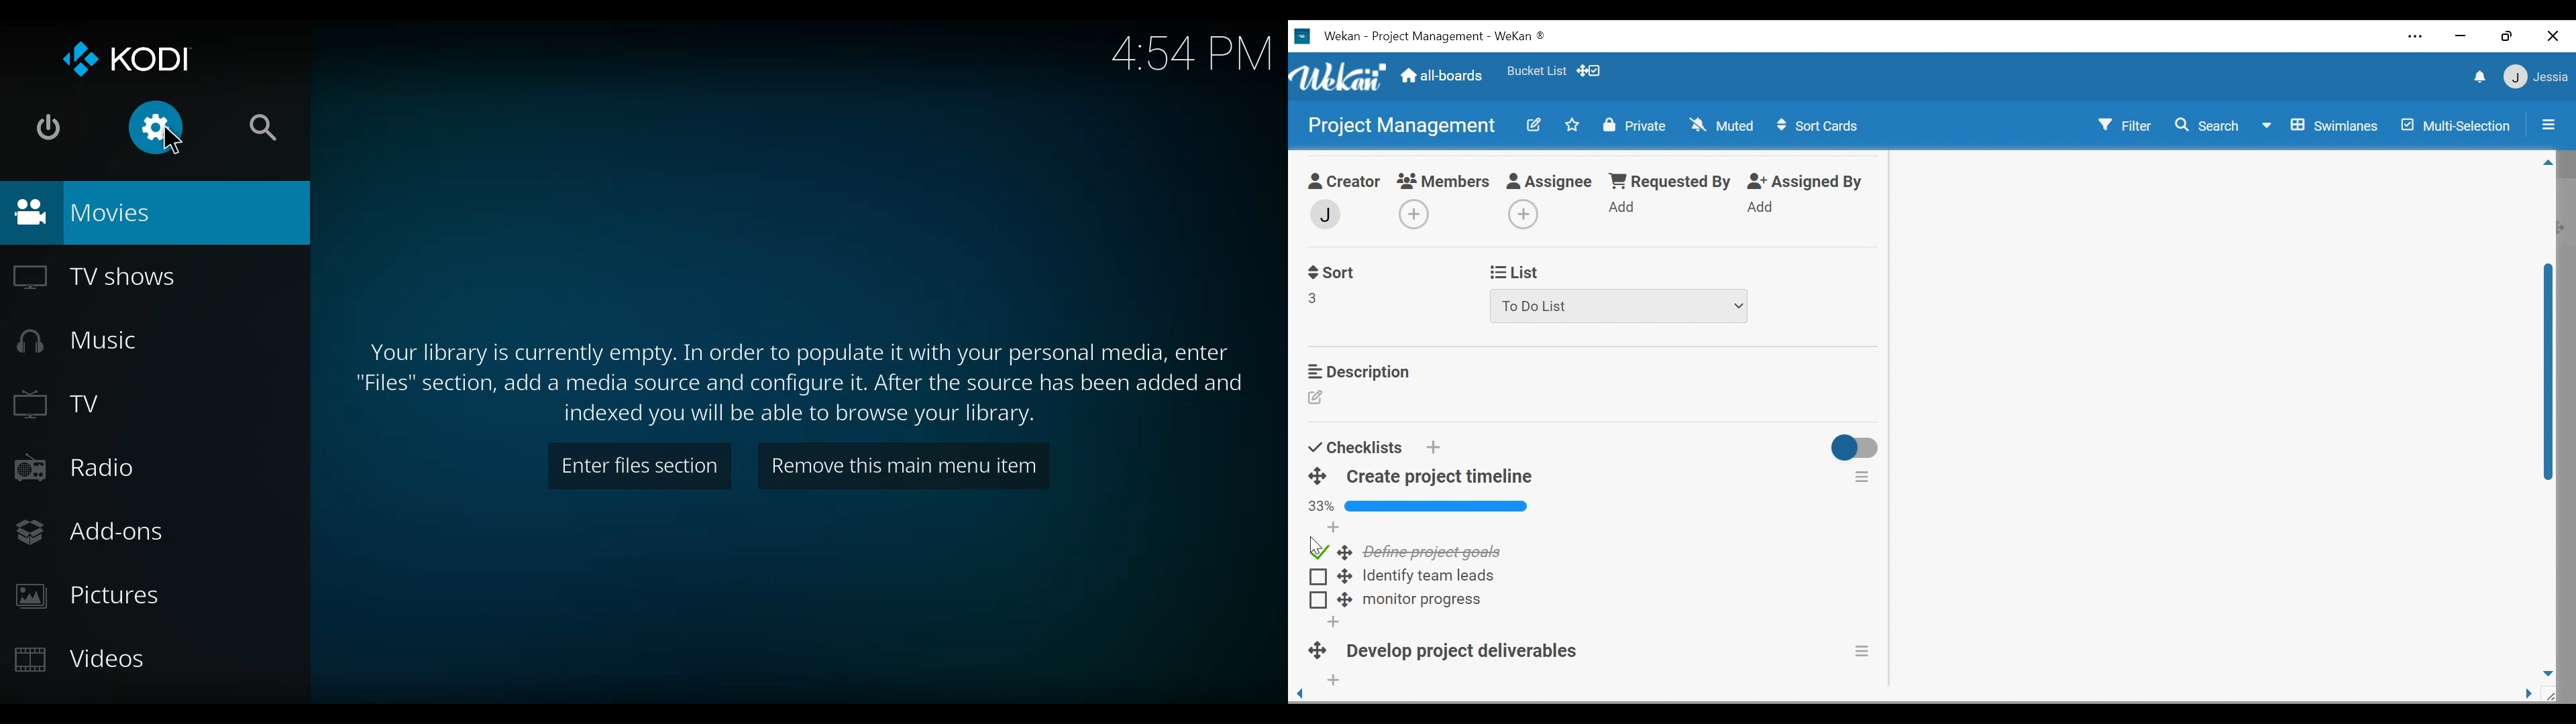  I want to click on Radio, so click(70, 469).